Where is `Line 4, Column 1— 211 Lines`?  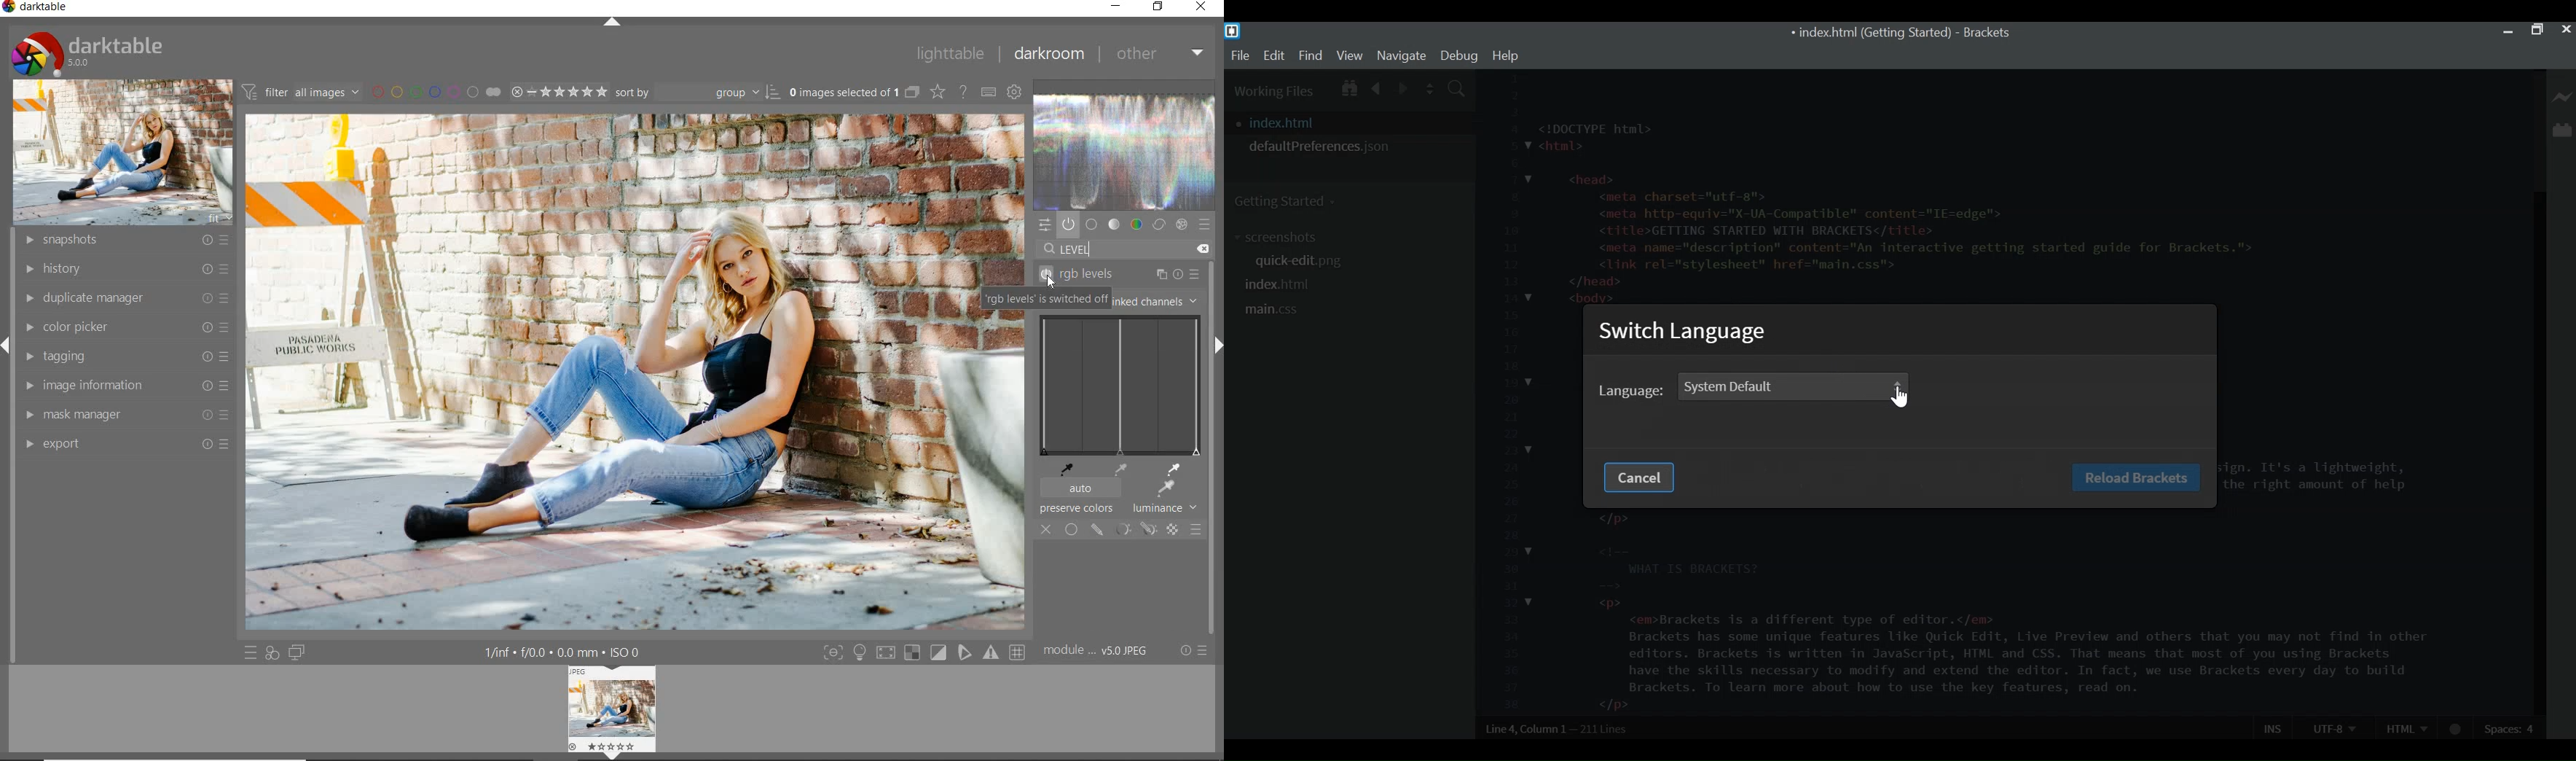 Line 4, Column 1— 211 Lines is located at coordinates (1558, 729).